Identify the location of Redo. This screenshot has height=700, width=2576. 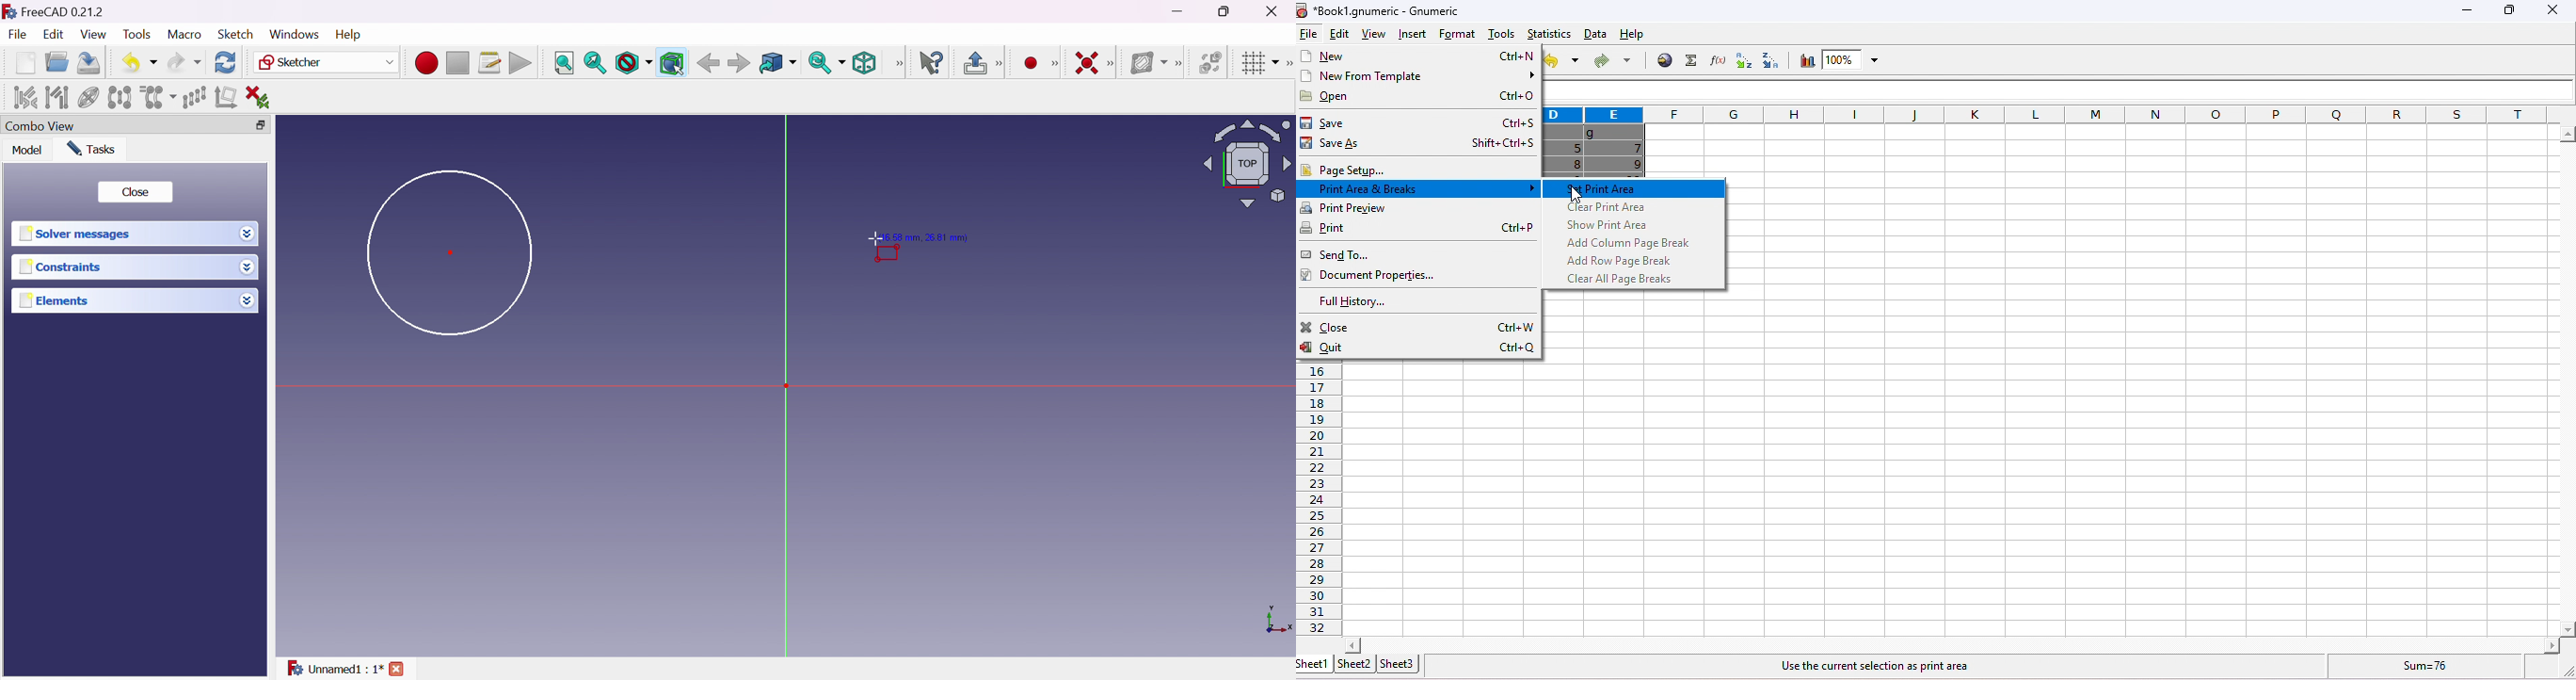
(184, 62).